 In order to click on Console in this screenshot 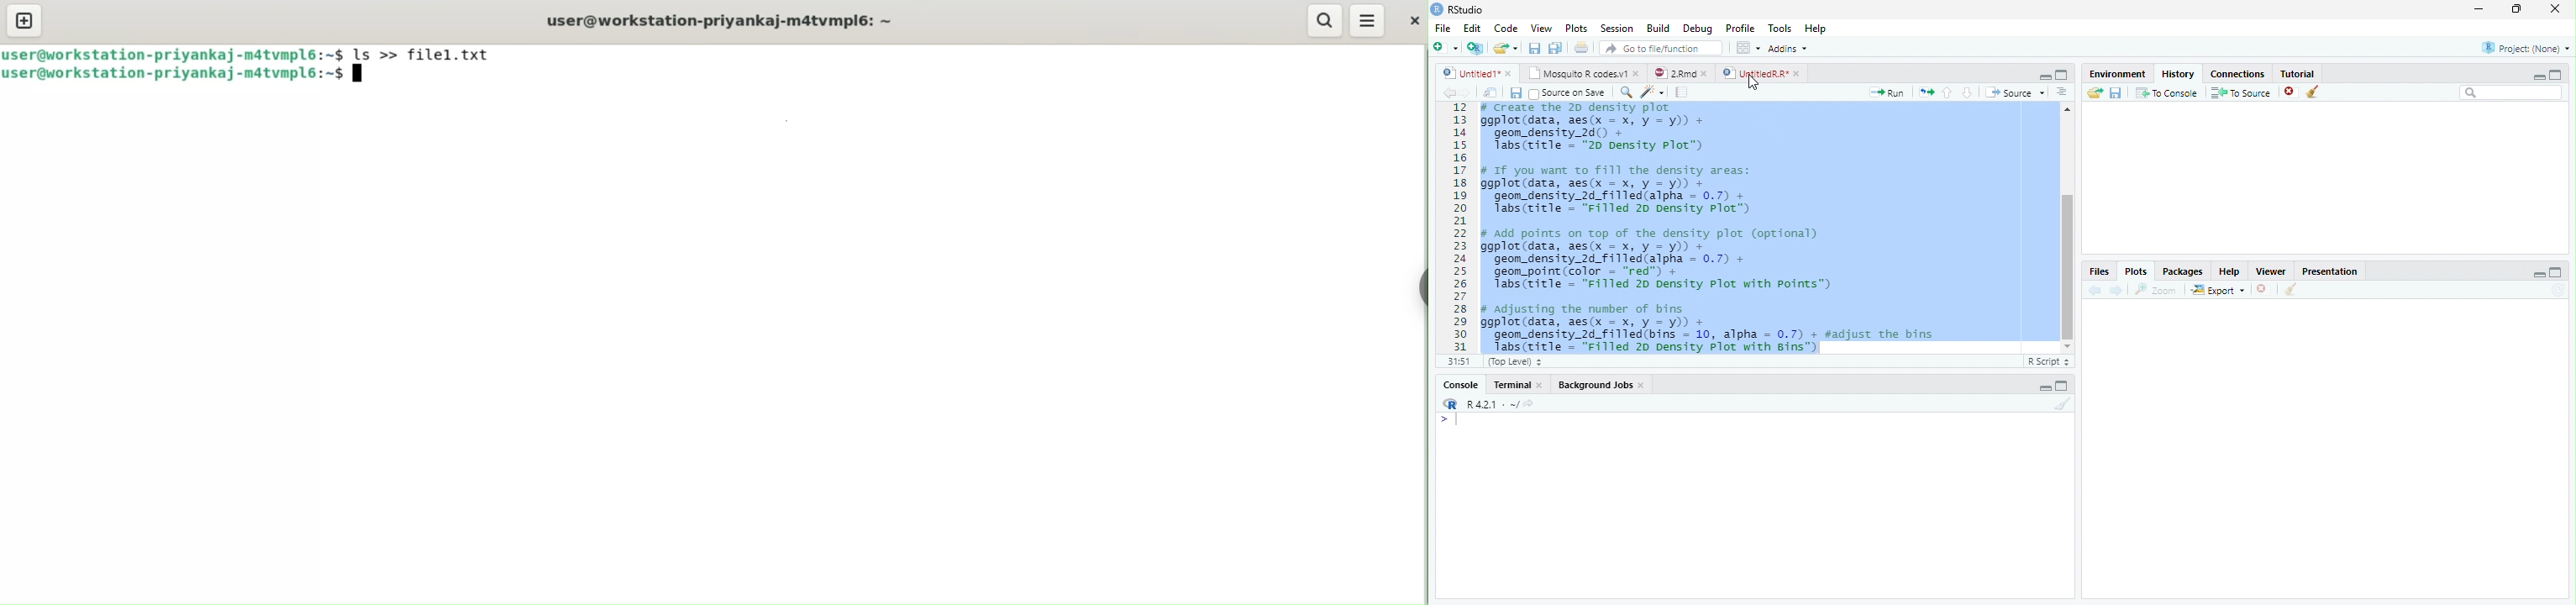, I will do `click(1460, 386)`.